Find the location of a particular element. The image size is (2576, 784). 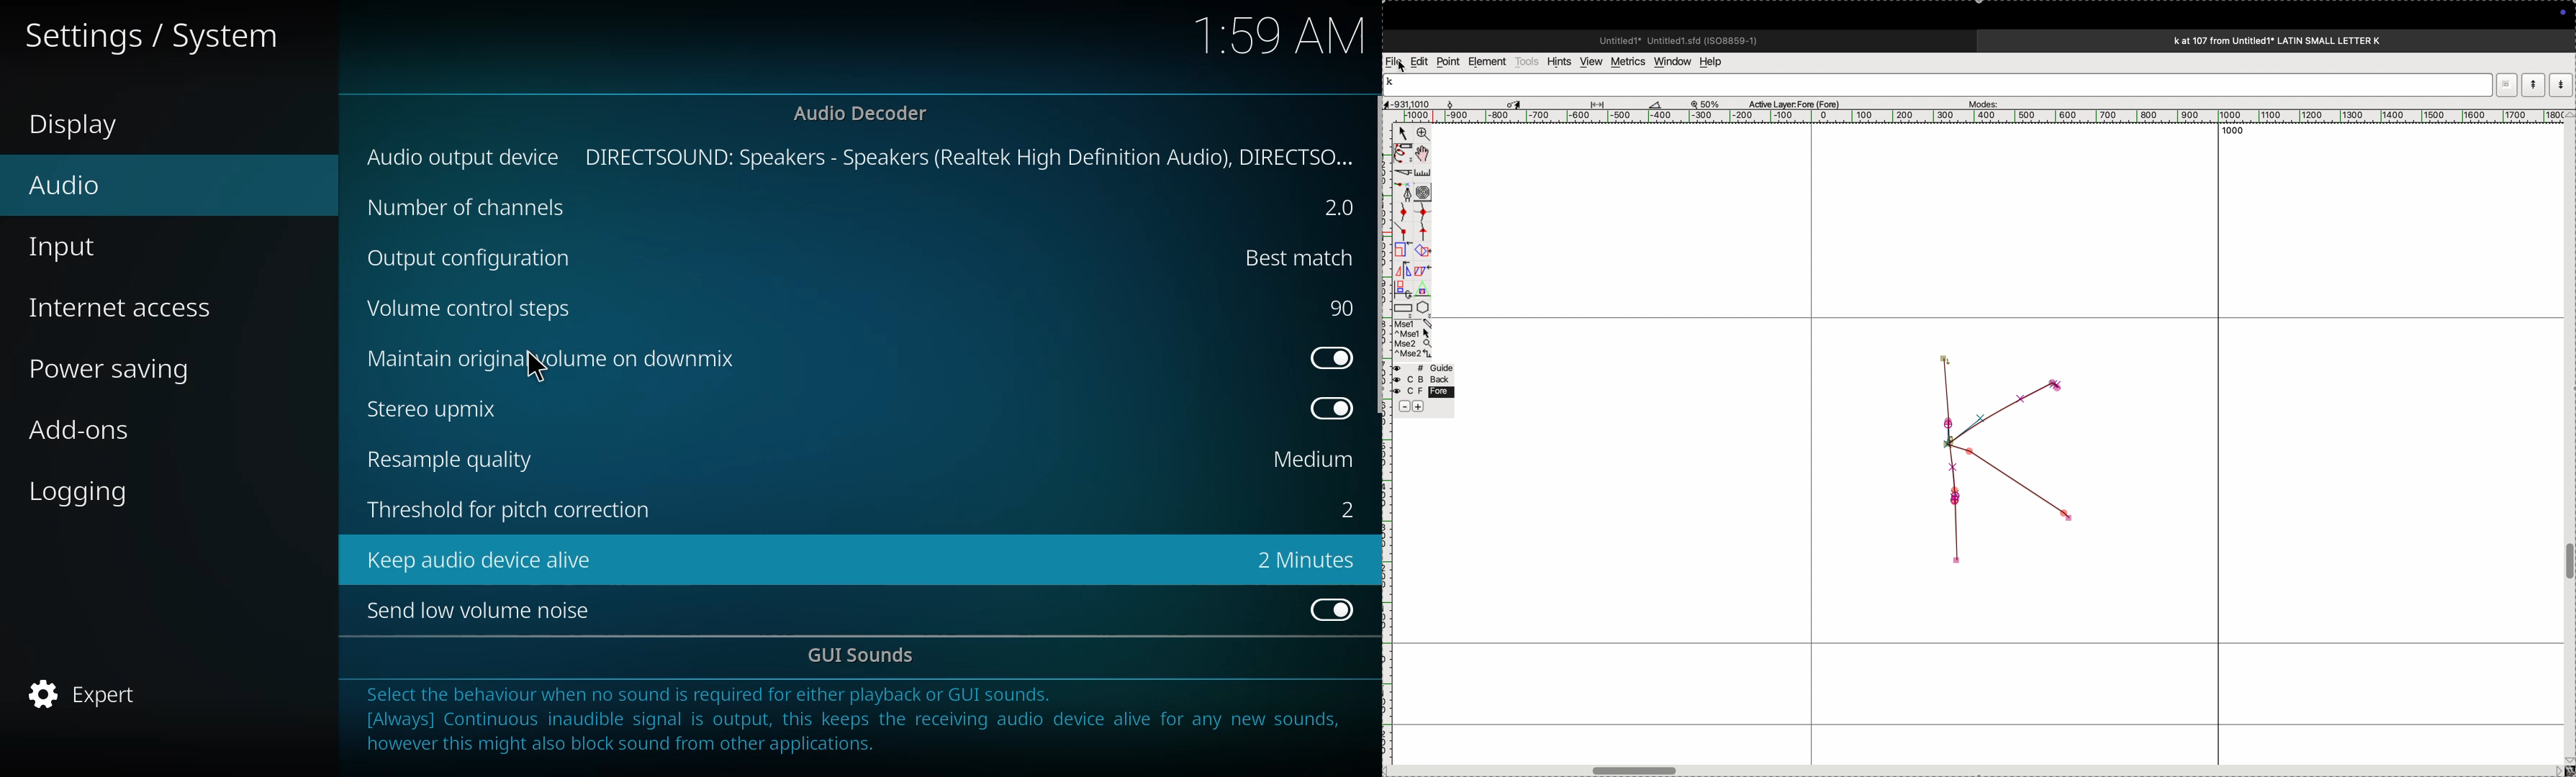

number of channels is located at coordinates (468, 208).